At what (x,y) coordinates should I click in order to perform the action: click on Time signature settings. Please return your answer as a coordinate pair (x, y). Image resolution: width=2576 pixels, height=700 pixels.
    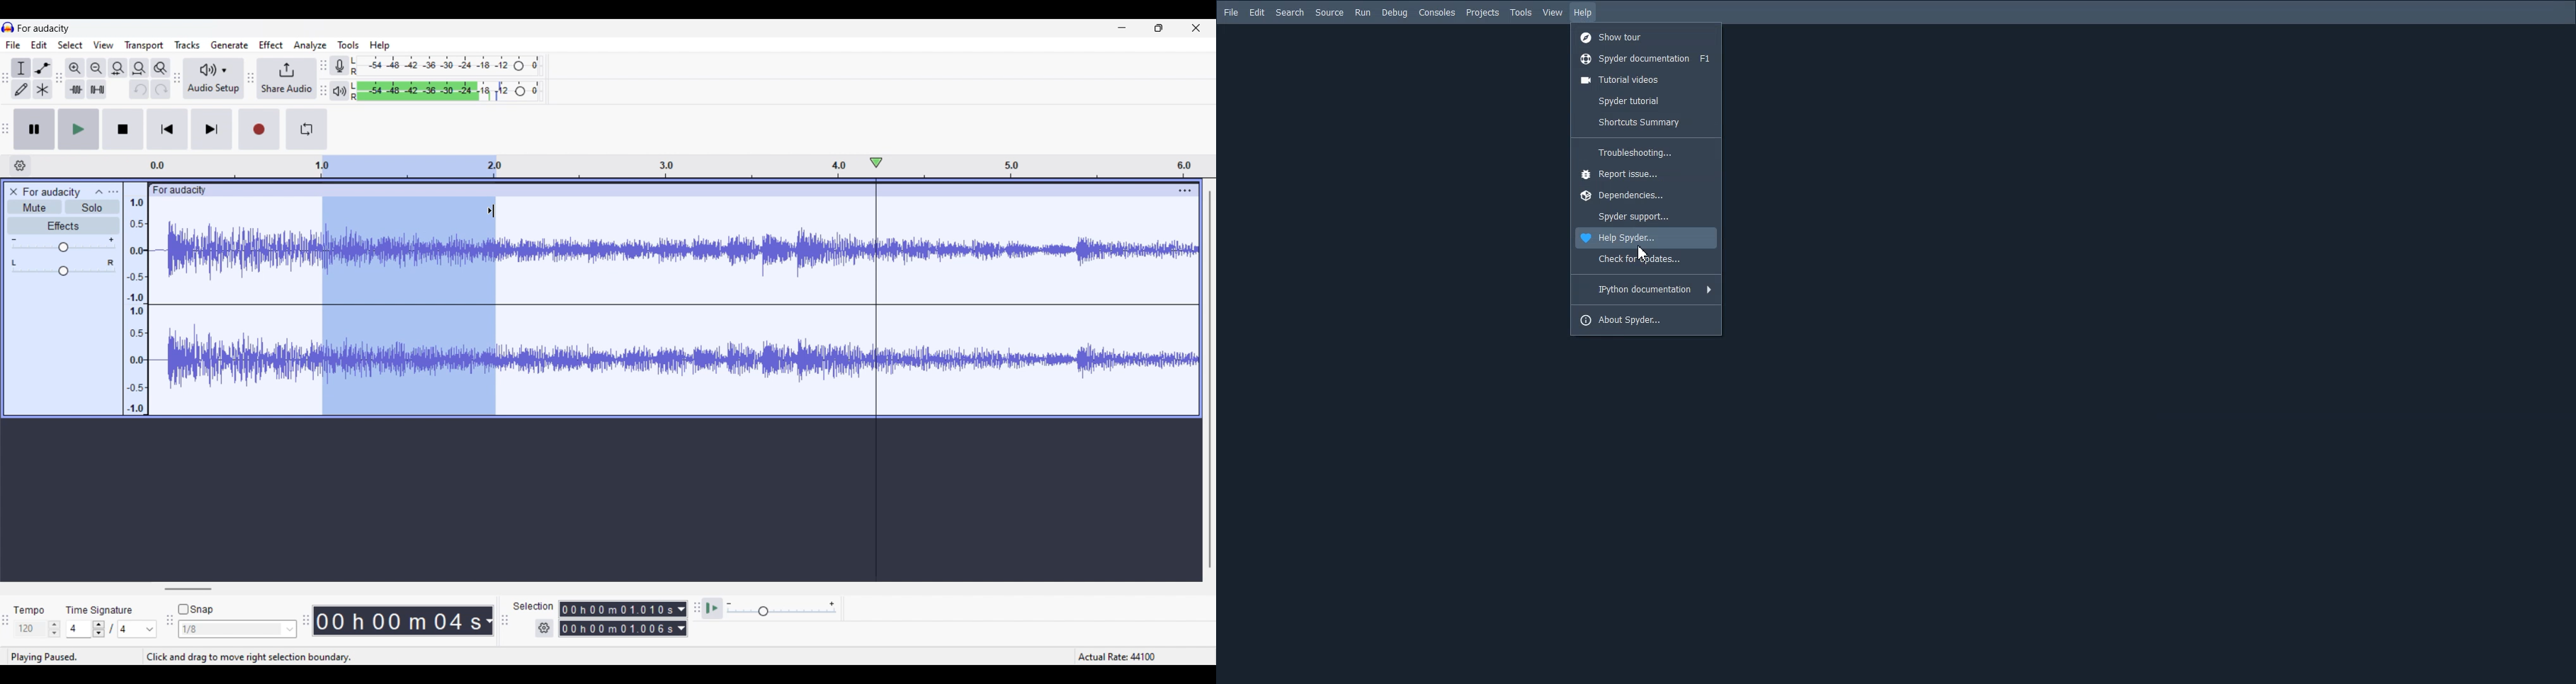
    Looking at the image, I should click on (111, 629).